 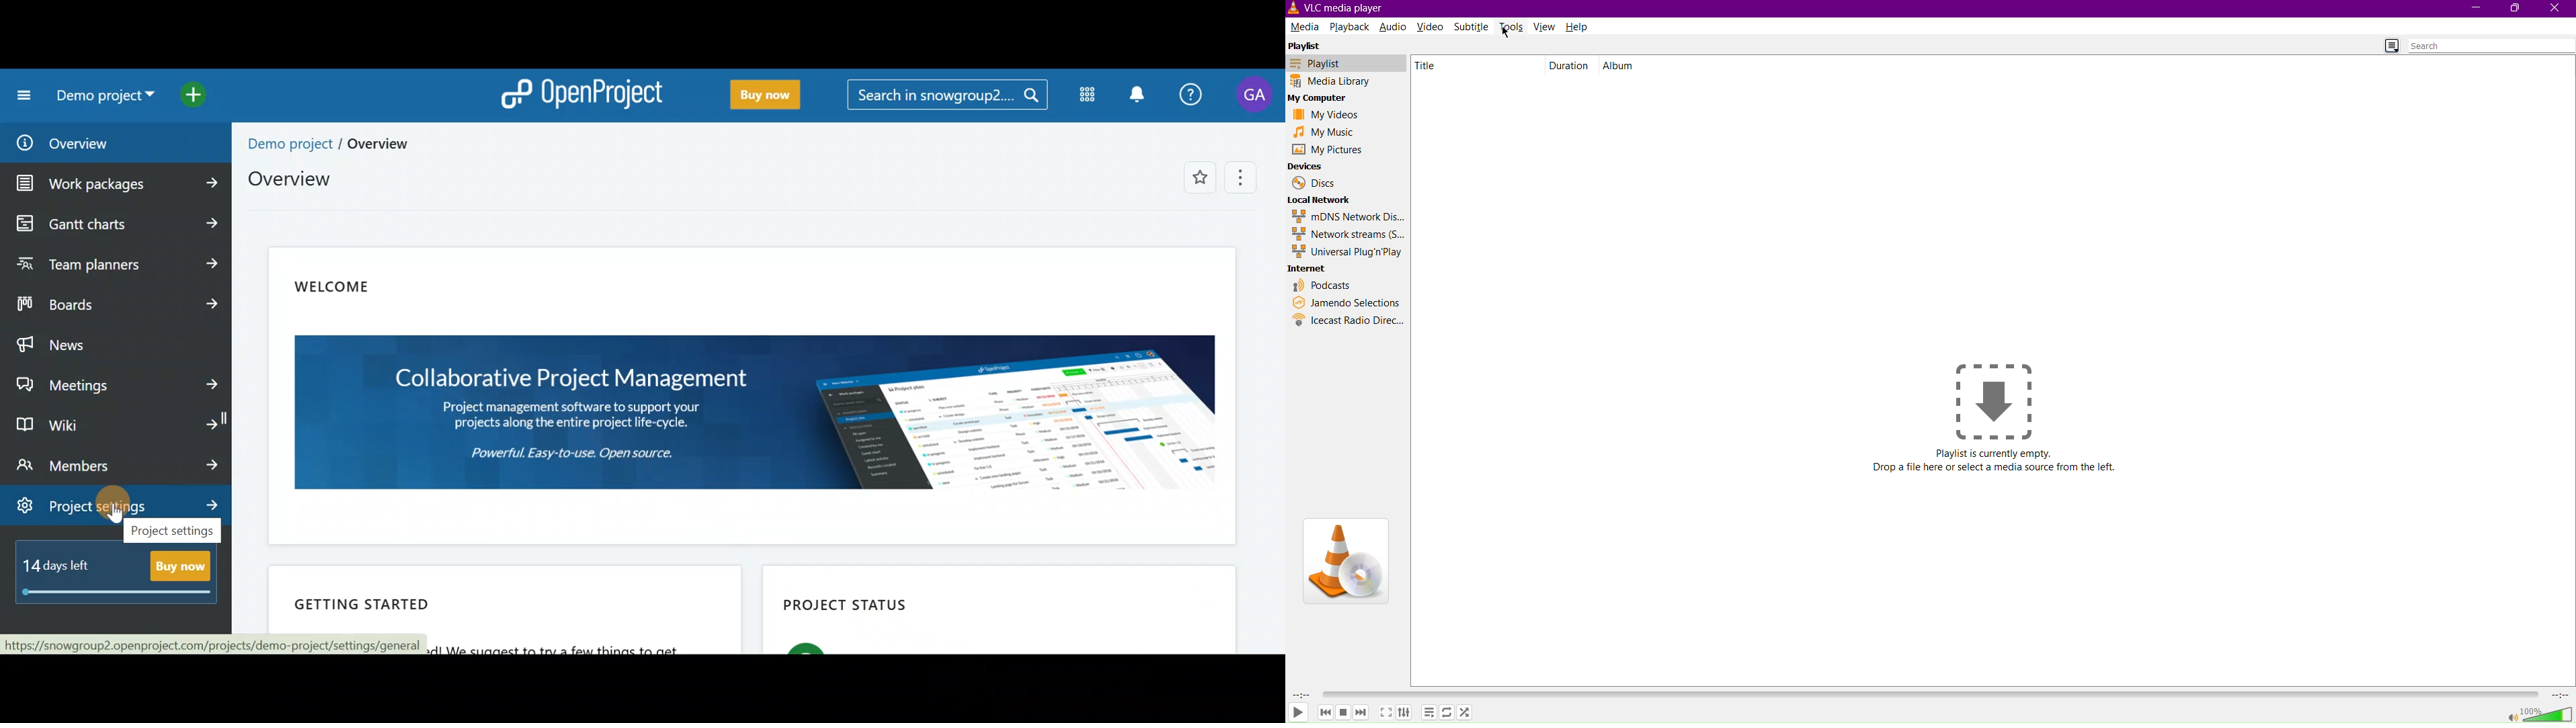 I want to click on Project status, so click(x=1001, y=610).